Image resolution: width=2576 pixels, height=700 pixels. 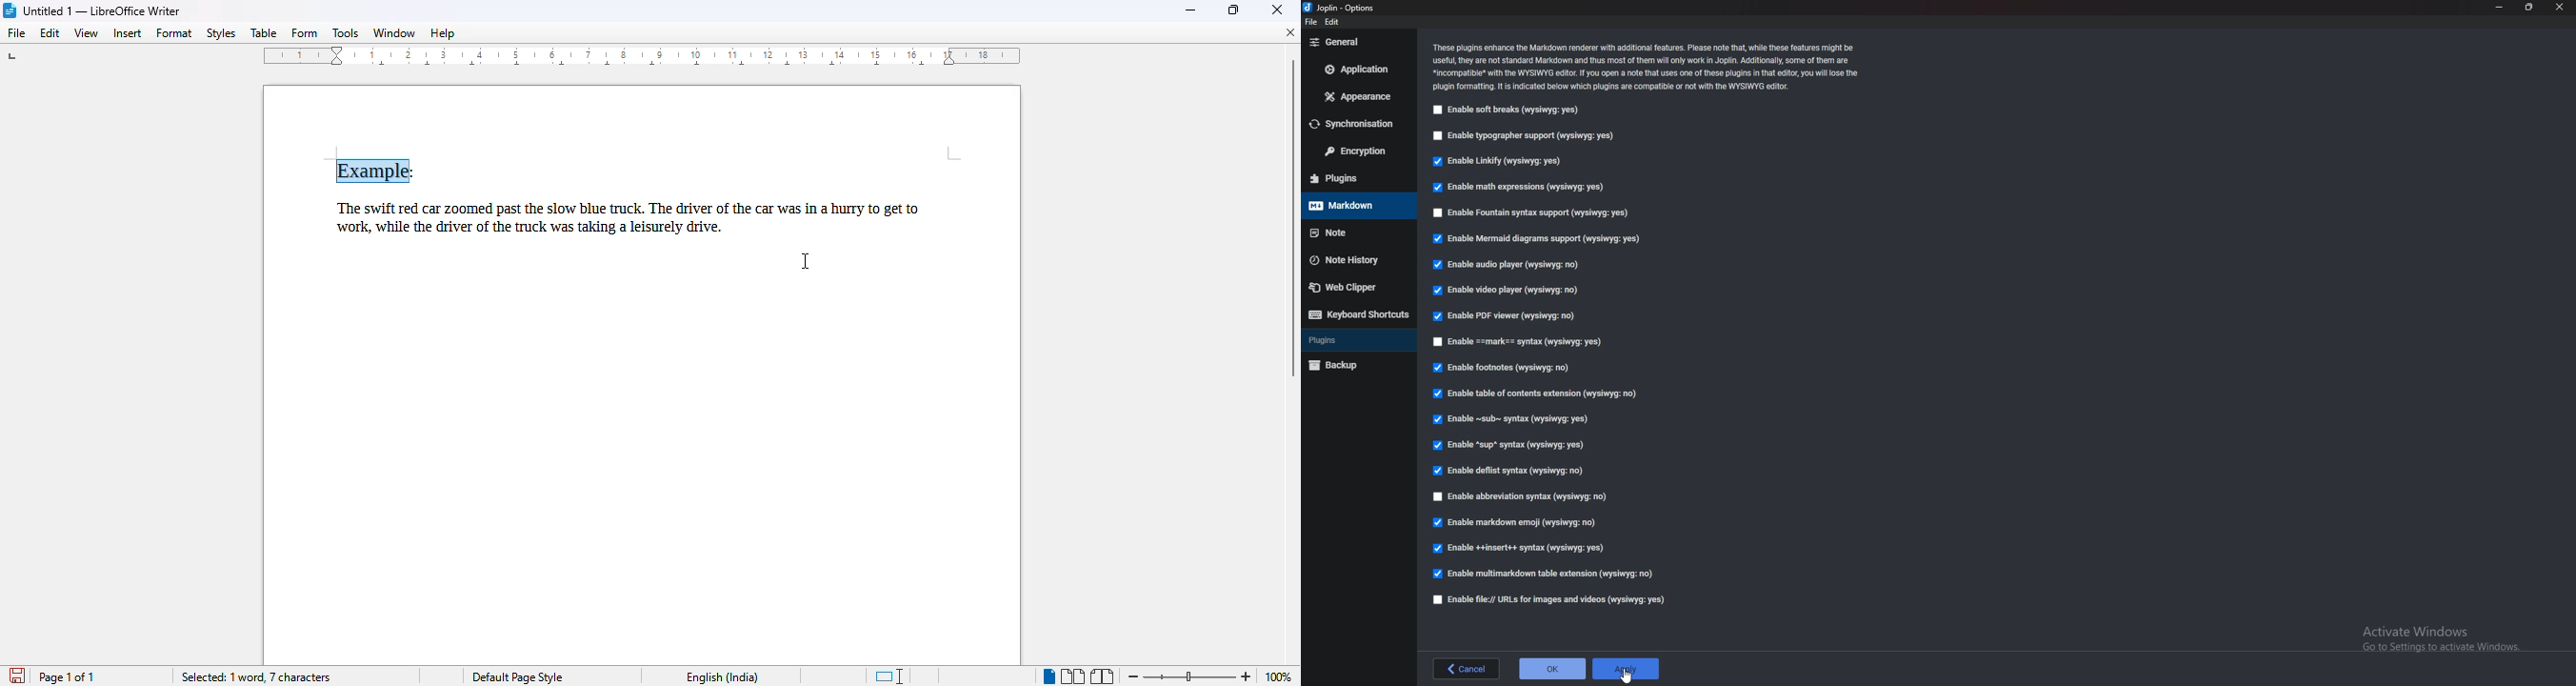 What do you see at coordinates (1514, 289) in the screenshot?
I see `Enable video player` at bounding box center [1514, 289].